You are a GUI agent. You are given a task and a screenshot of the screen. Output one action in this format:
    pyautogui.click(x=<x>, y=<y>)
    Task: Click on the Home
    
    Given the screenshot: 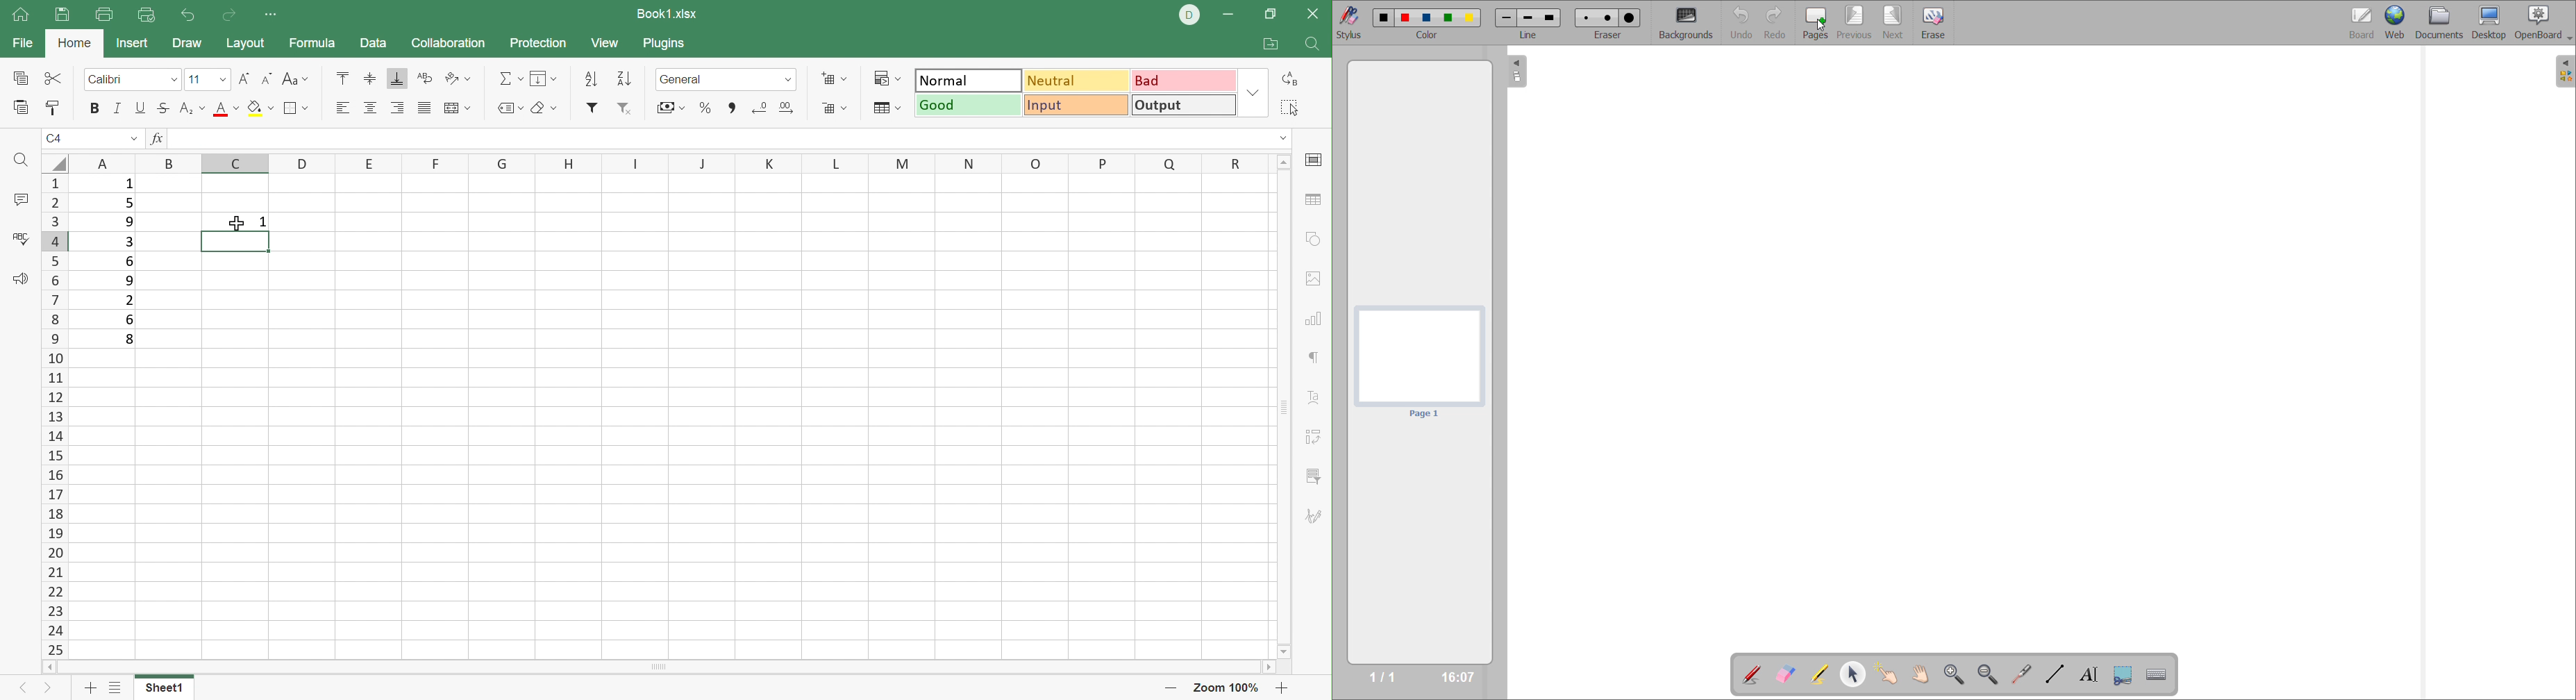 What is the action you would take?
    pyautogui.click(x=76, y=44)
    